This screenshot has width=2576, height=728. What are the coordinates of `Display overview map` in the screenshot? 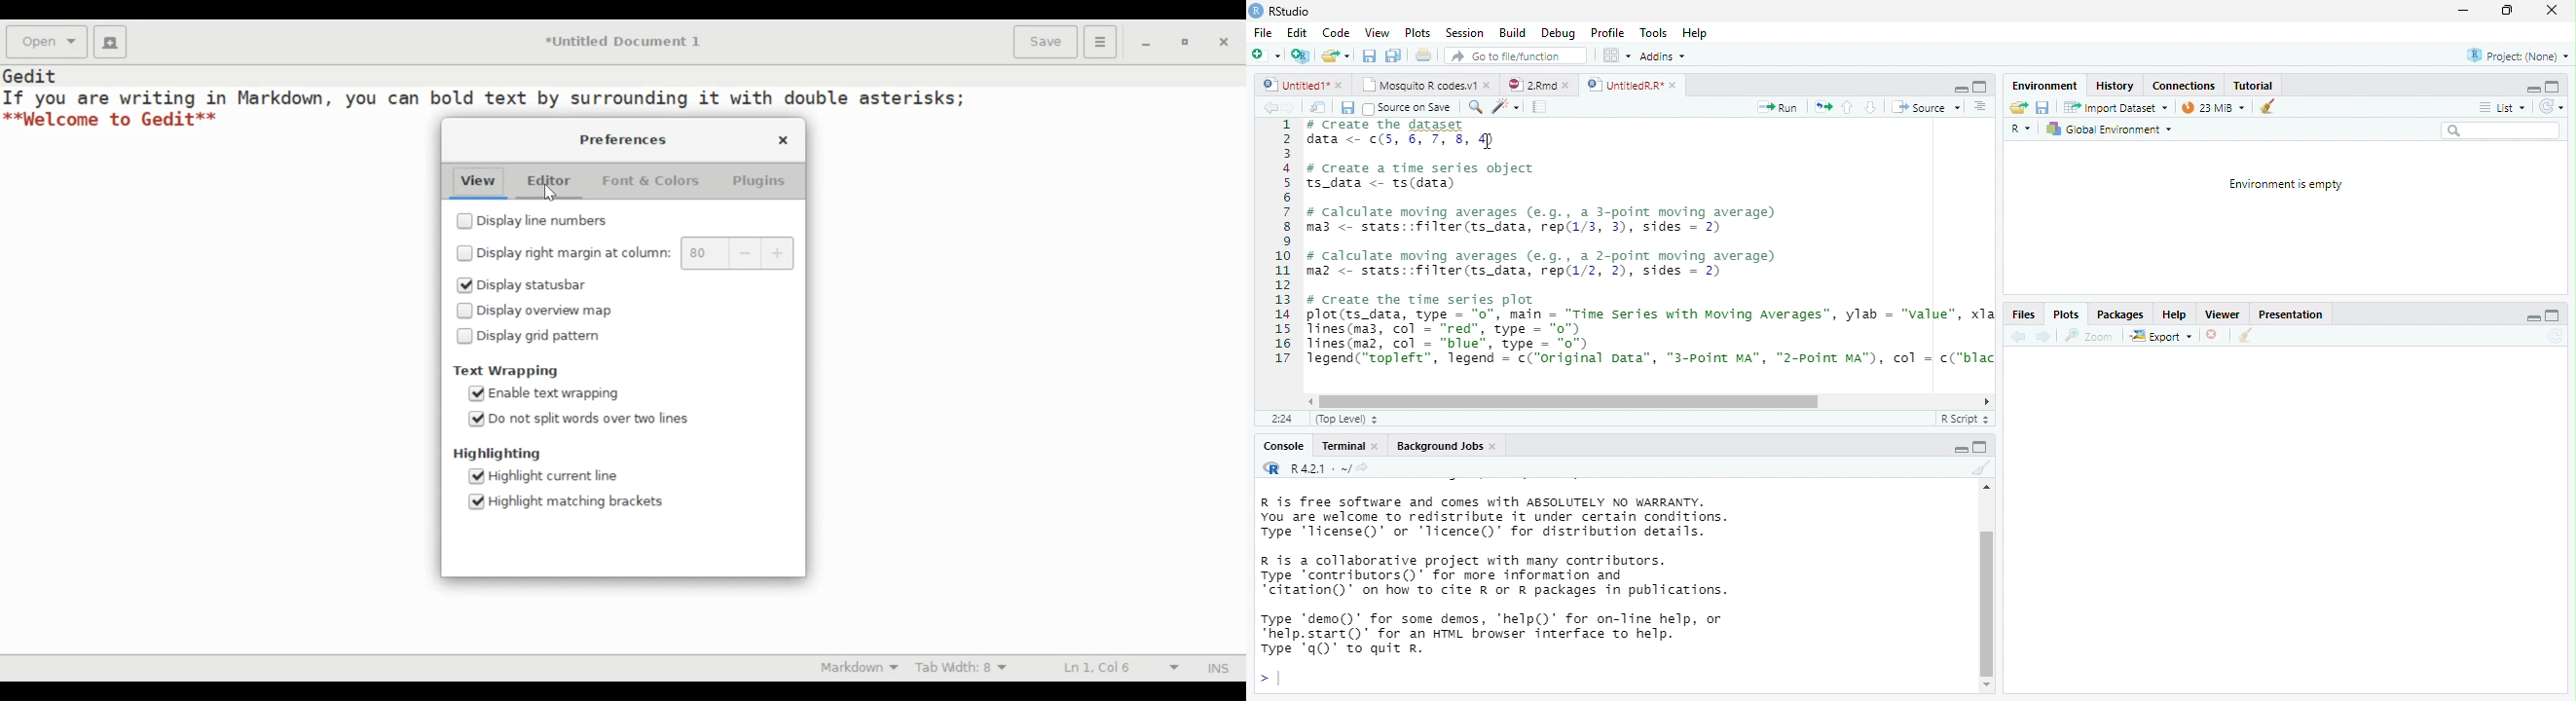 It's located at (546, 311).